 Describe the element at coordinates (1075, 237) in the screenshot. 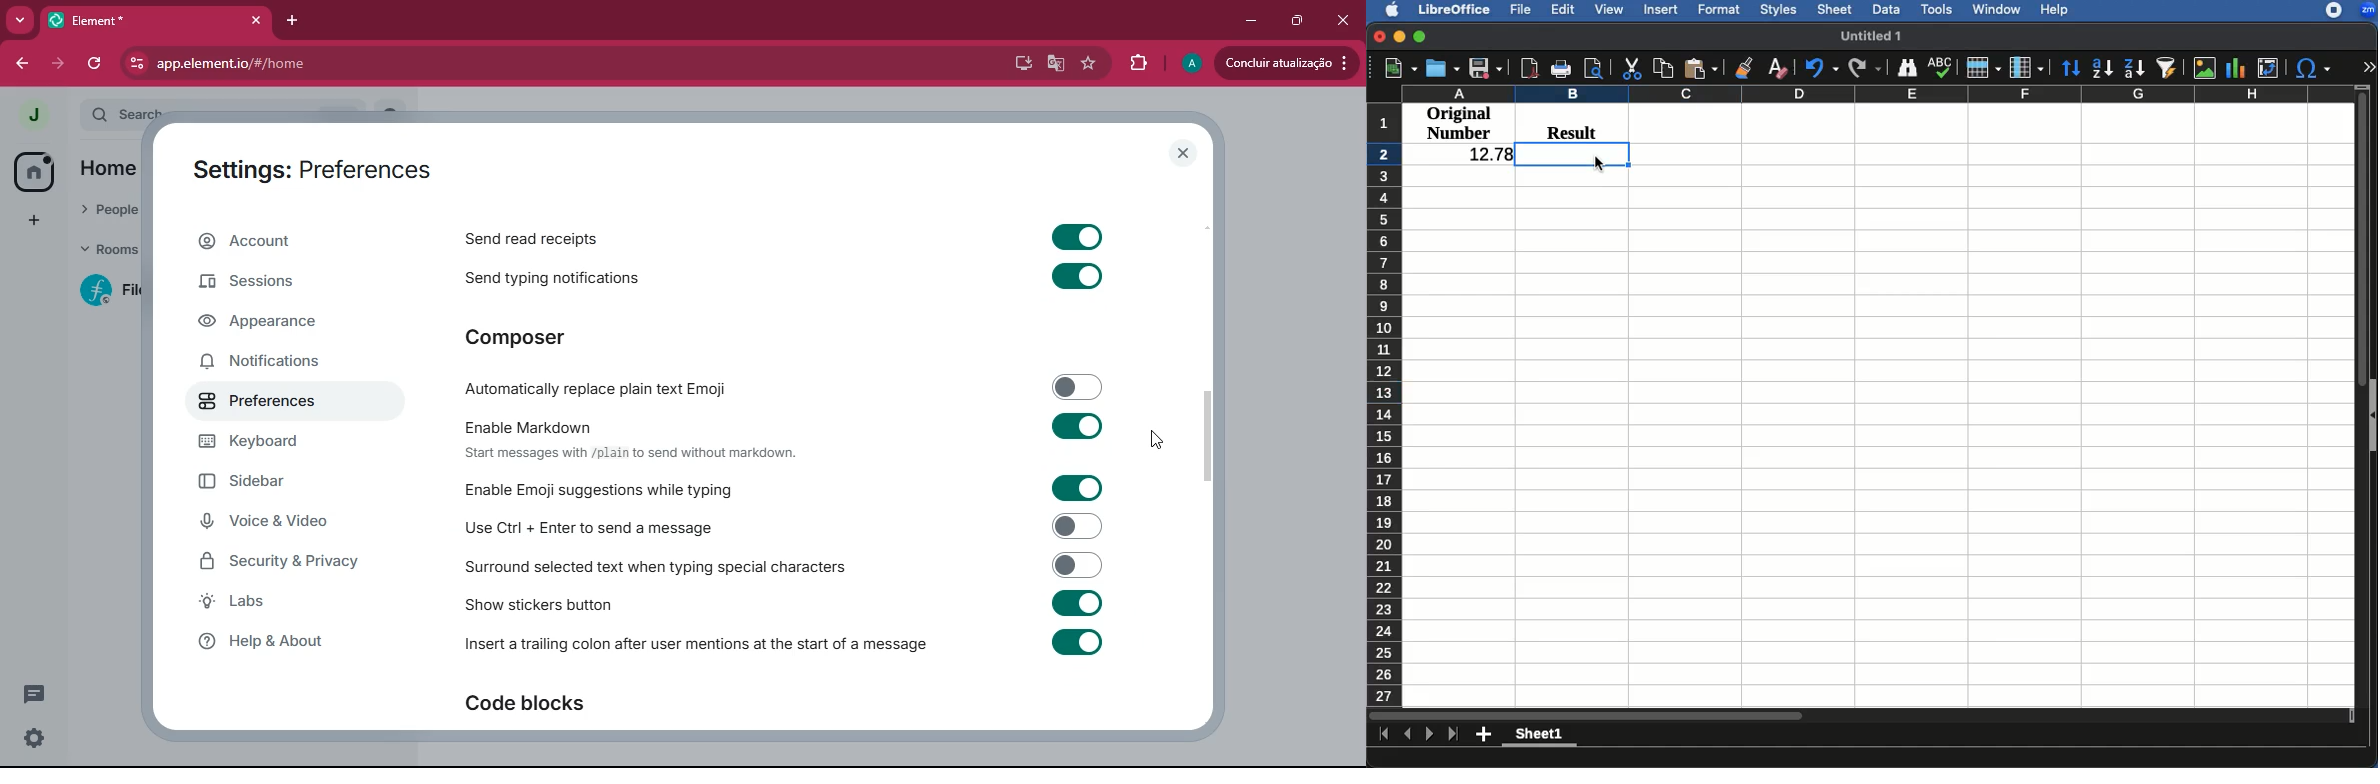

I see `toggle on or off` at that location.